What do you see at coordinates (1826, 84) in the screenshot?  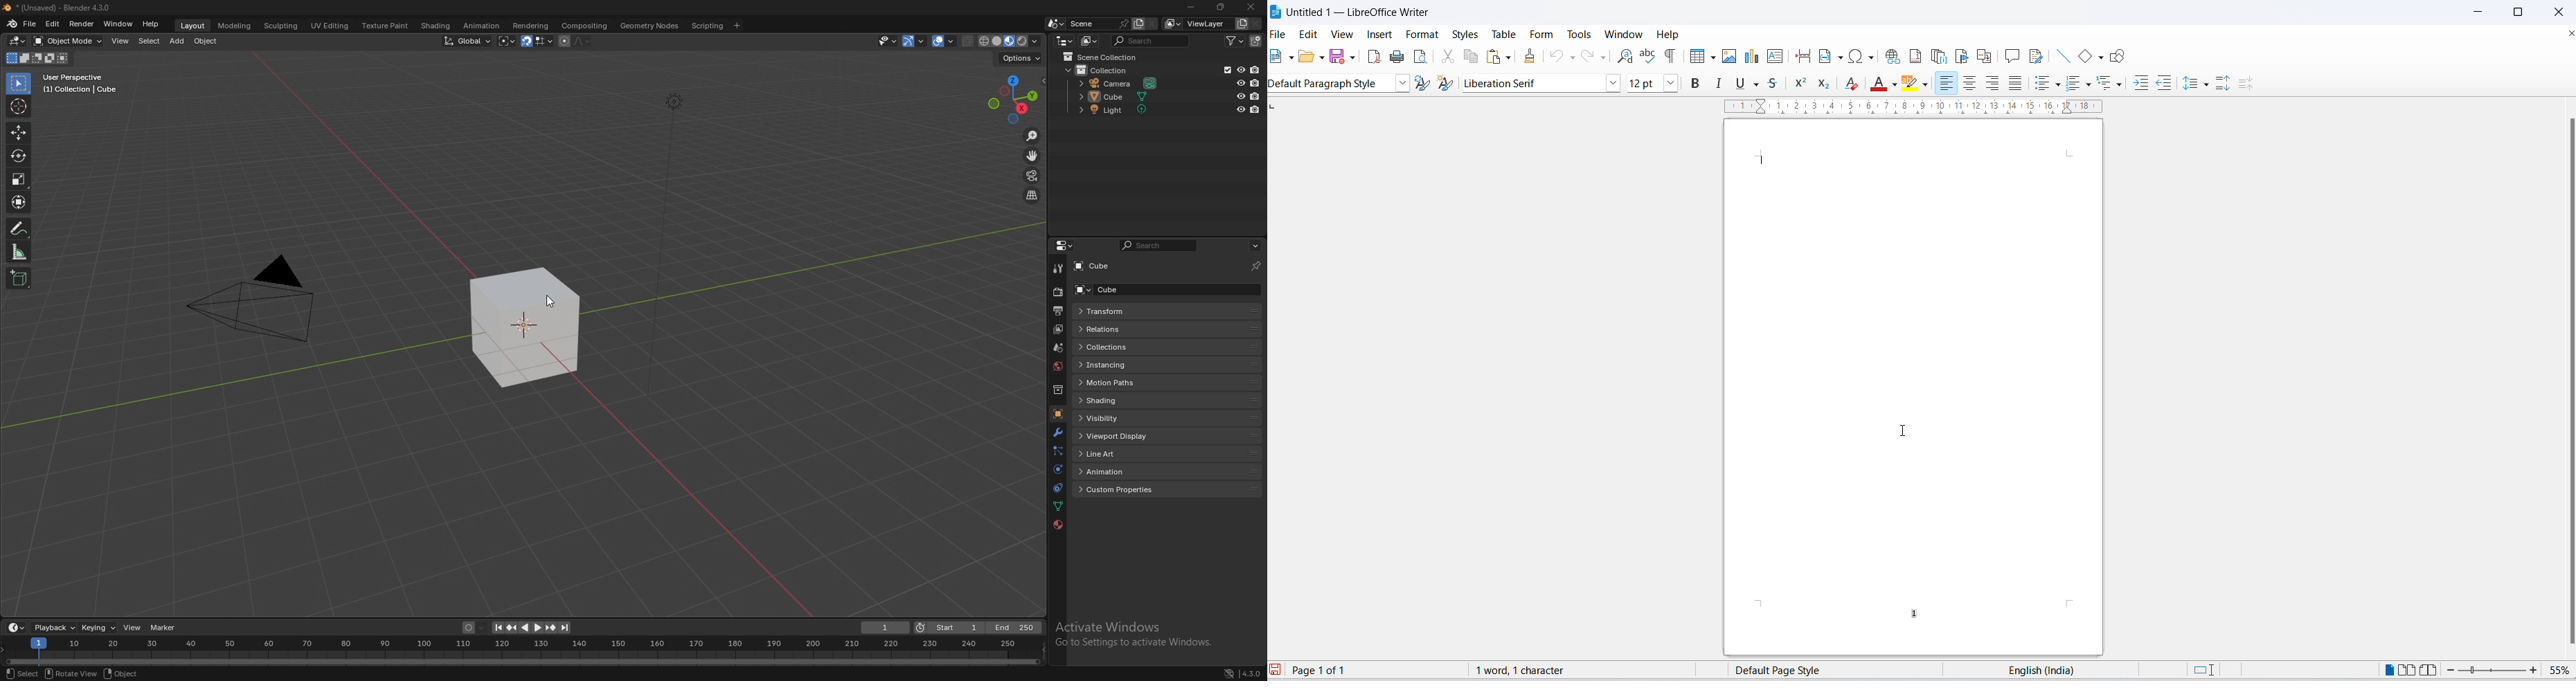 I see `subscript` at bounding box center [1826, 84].